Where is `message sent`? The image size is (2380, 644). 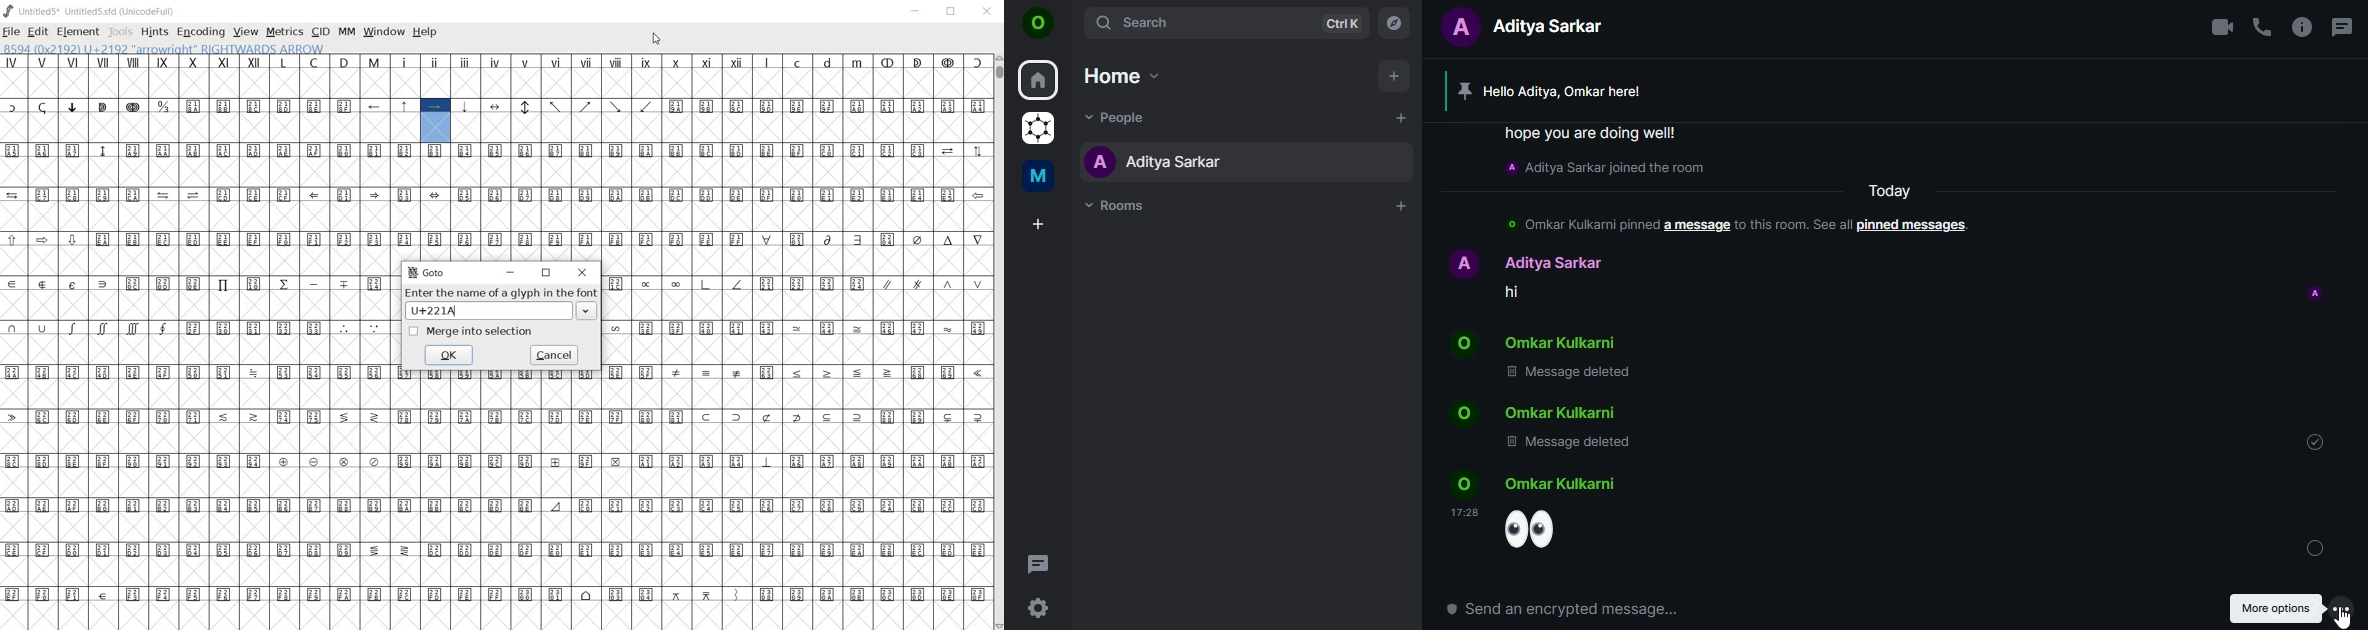 message sent is located at coordinates (2315, 441).